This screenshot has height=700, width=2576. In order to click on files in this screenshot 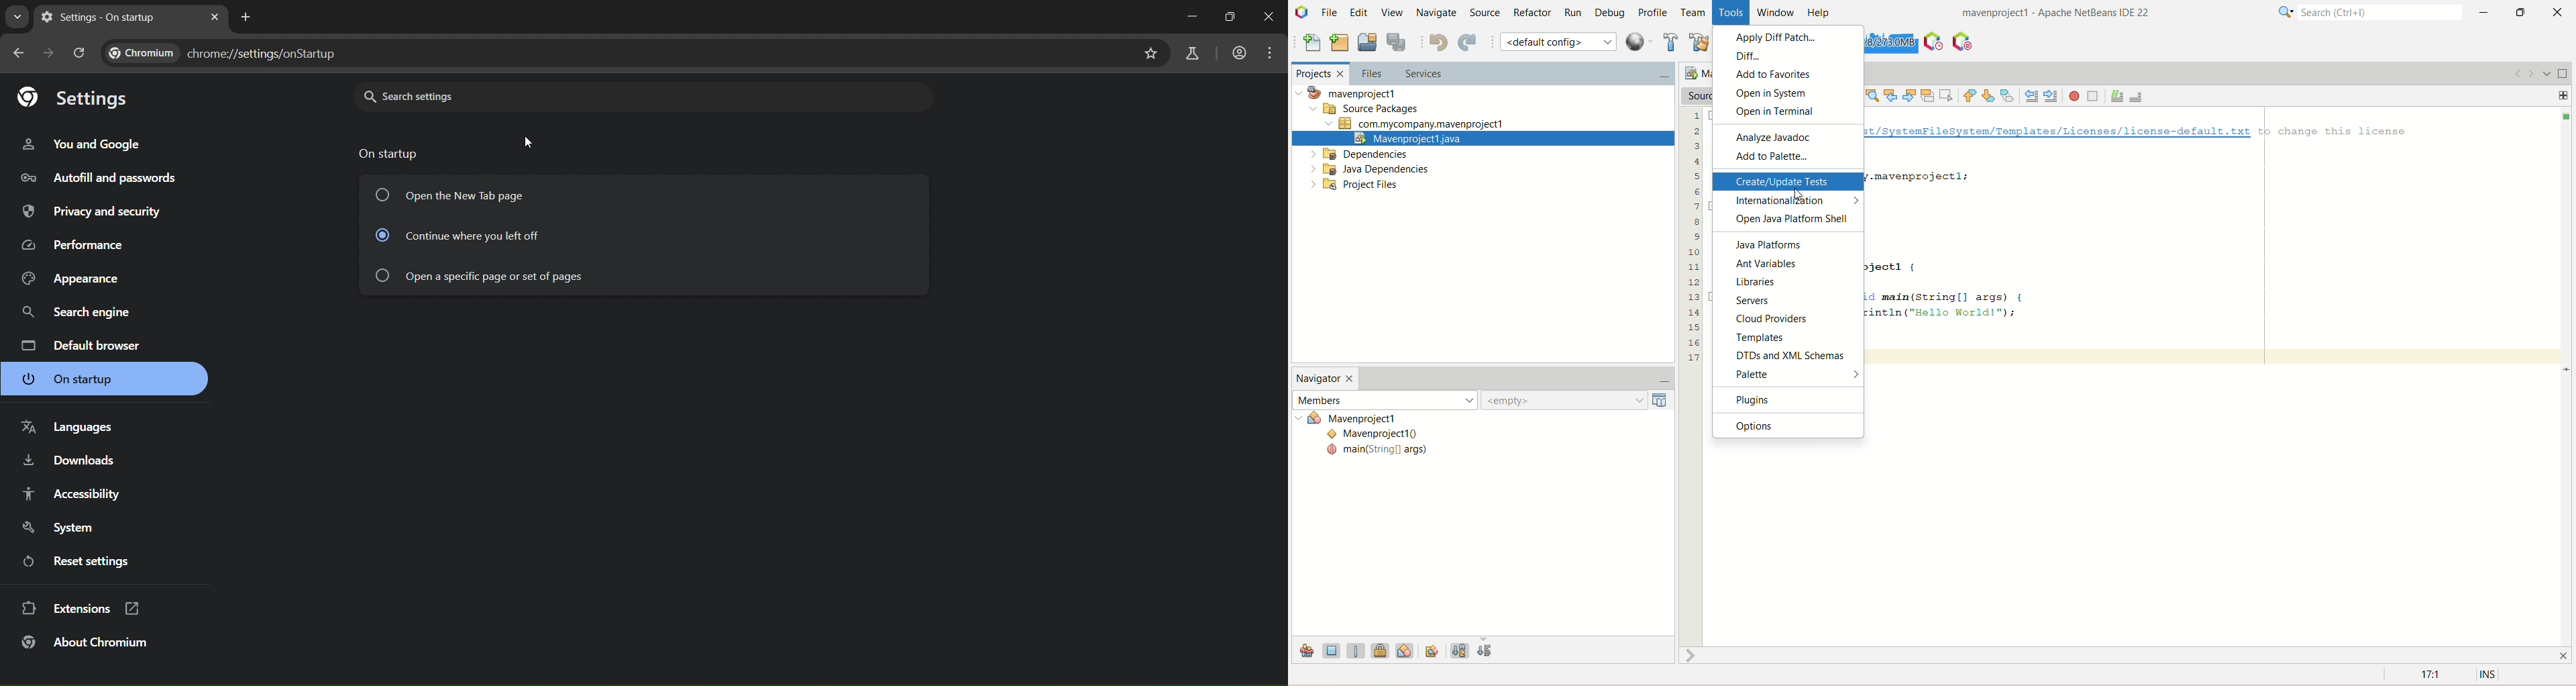, I will do `click(1369, 74)`.